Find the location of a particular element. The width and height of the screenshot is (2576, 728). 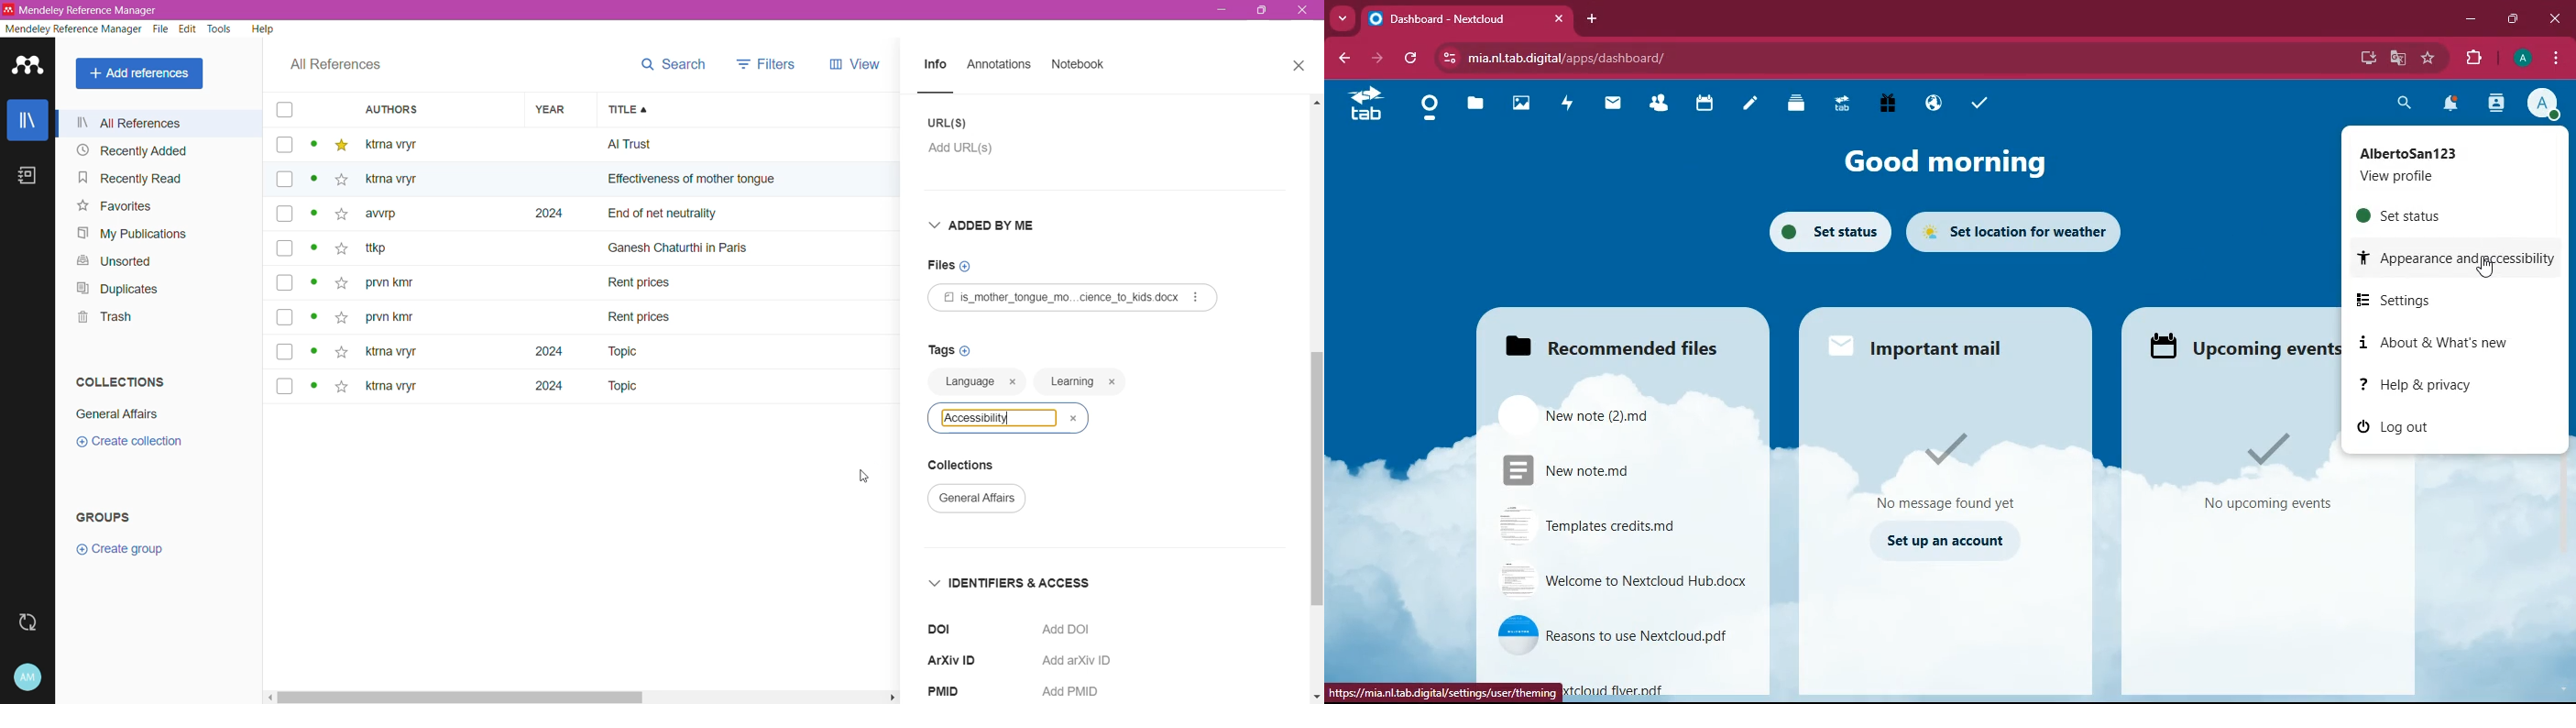

Close Tab is located at coordinates (1301, 66).